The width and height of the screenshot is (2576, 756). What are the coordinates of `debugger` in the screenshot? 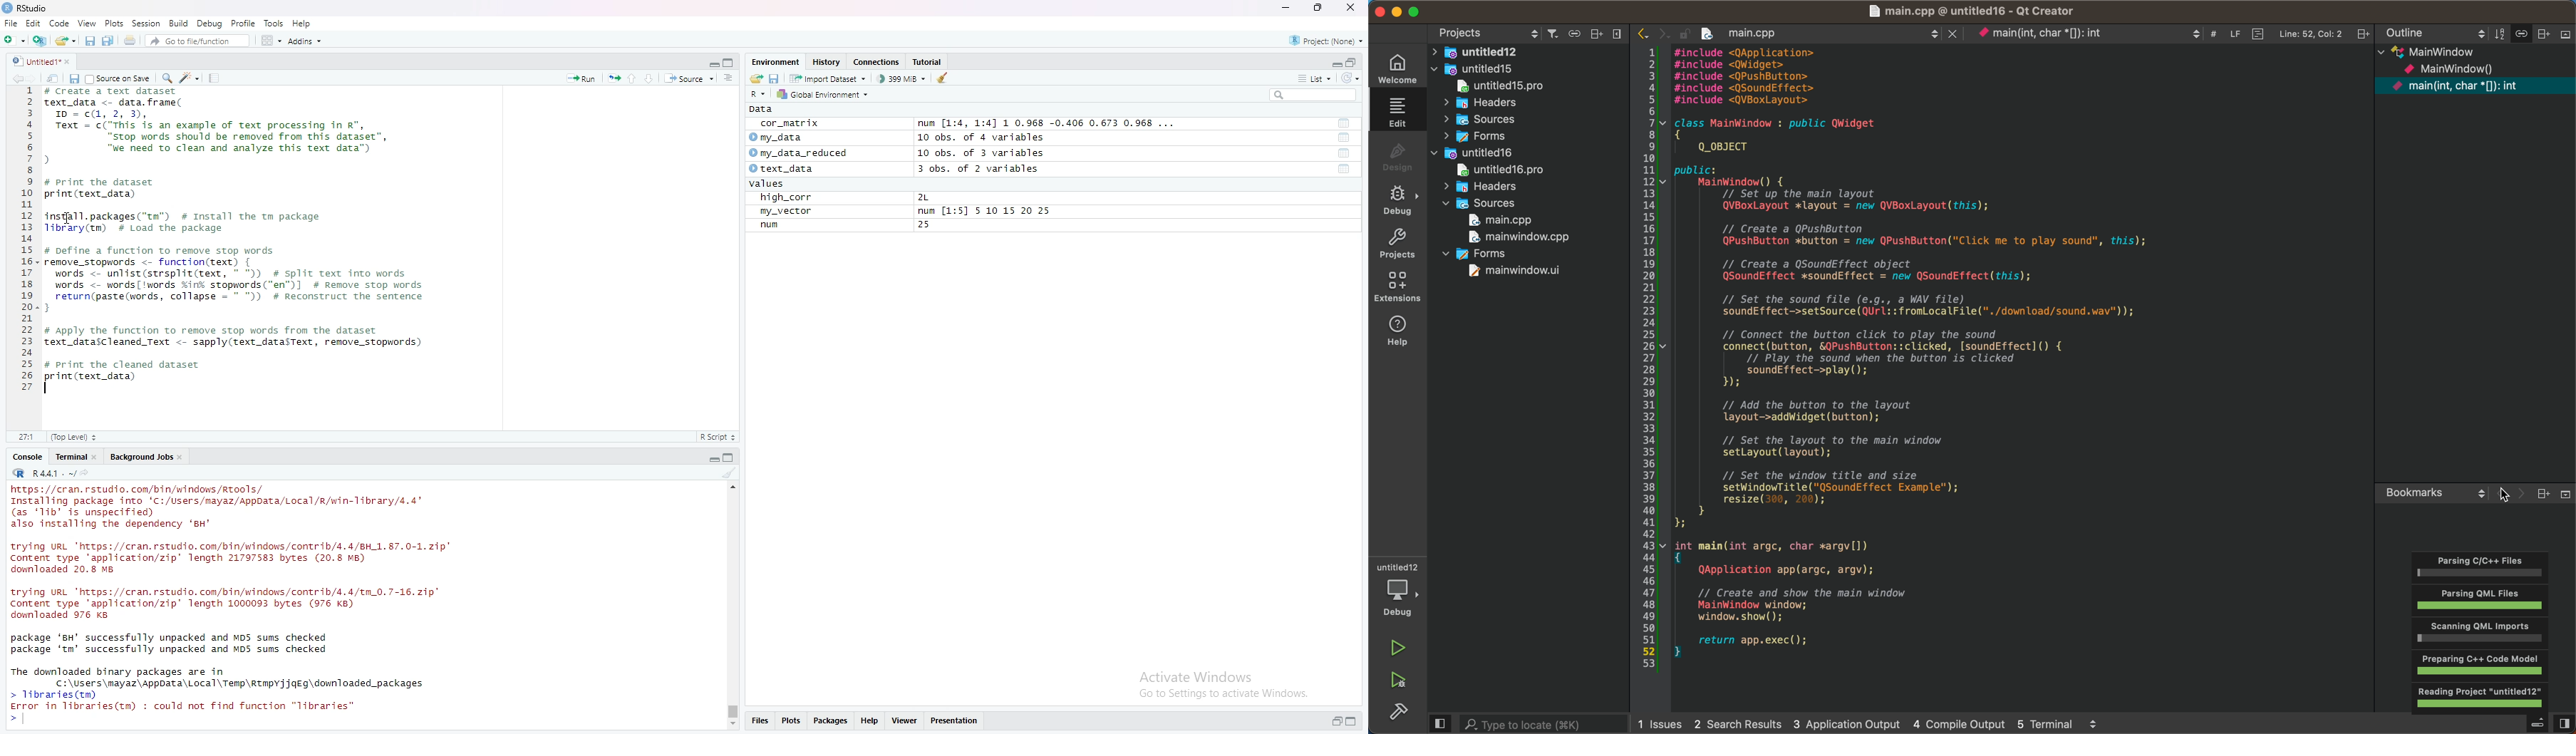 It's located at (1400, 591).